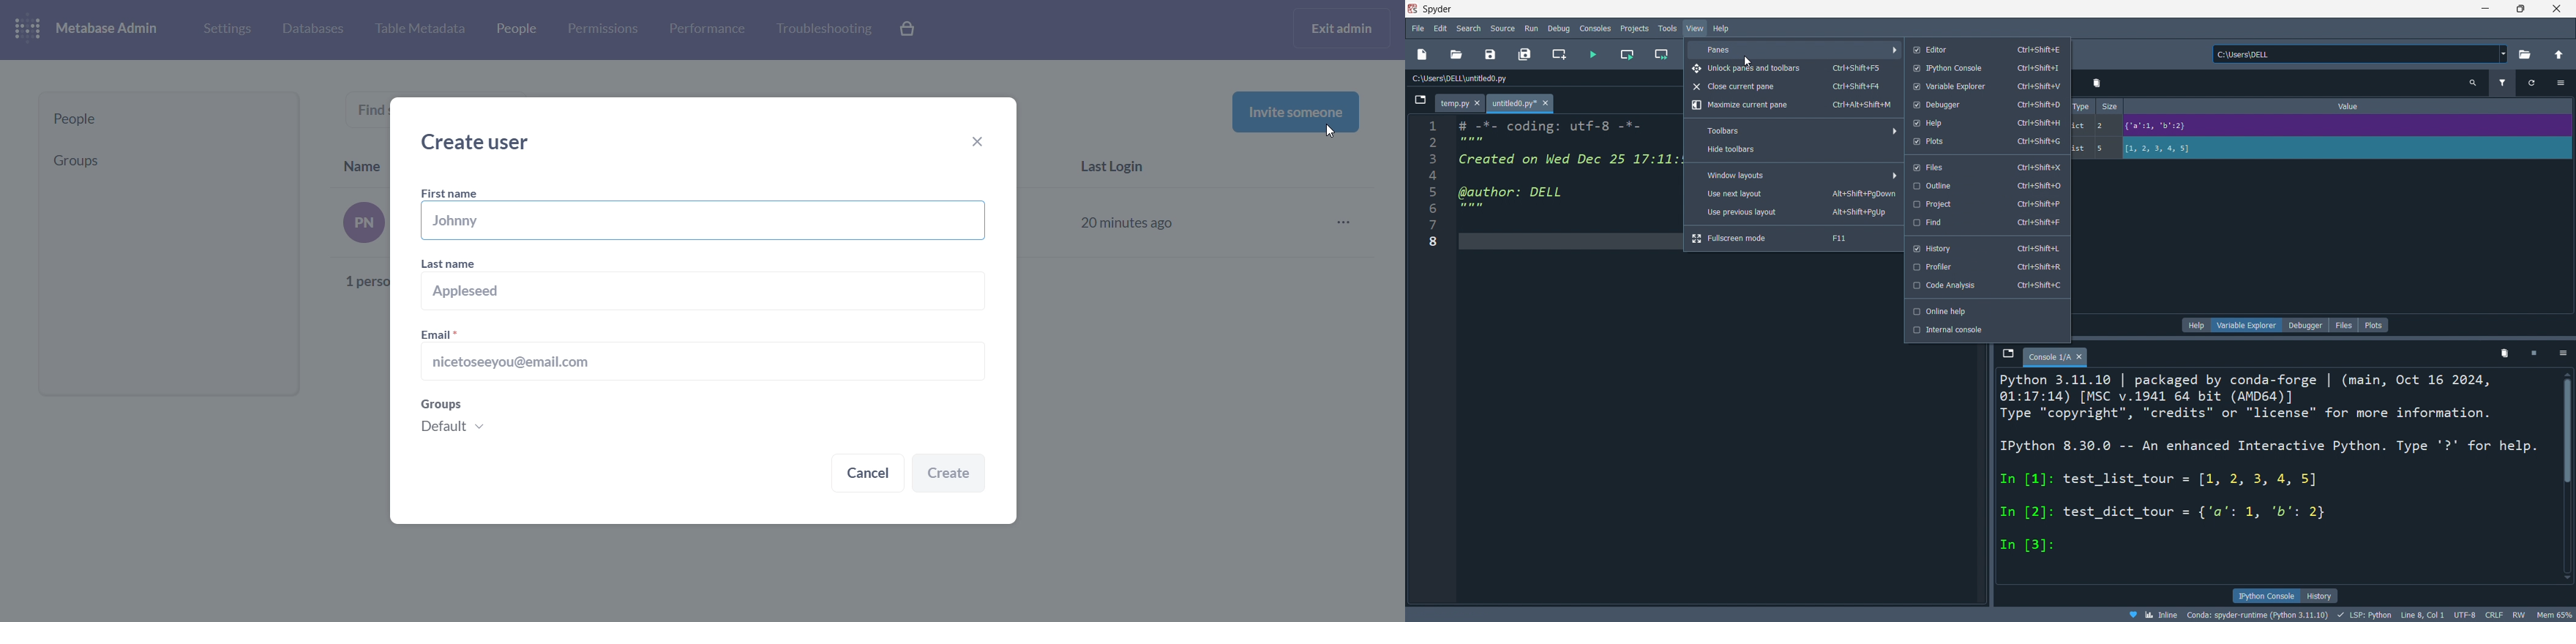 Image resolution: width=2576 pixels, height=644 pixels. What do you see at coordinates (1987, 48) in the screenshot?
I see `editor` at bounding box center [1987, 48].